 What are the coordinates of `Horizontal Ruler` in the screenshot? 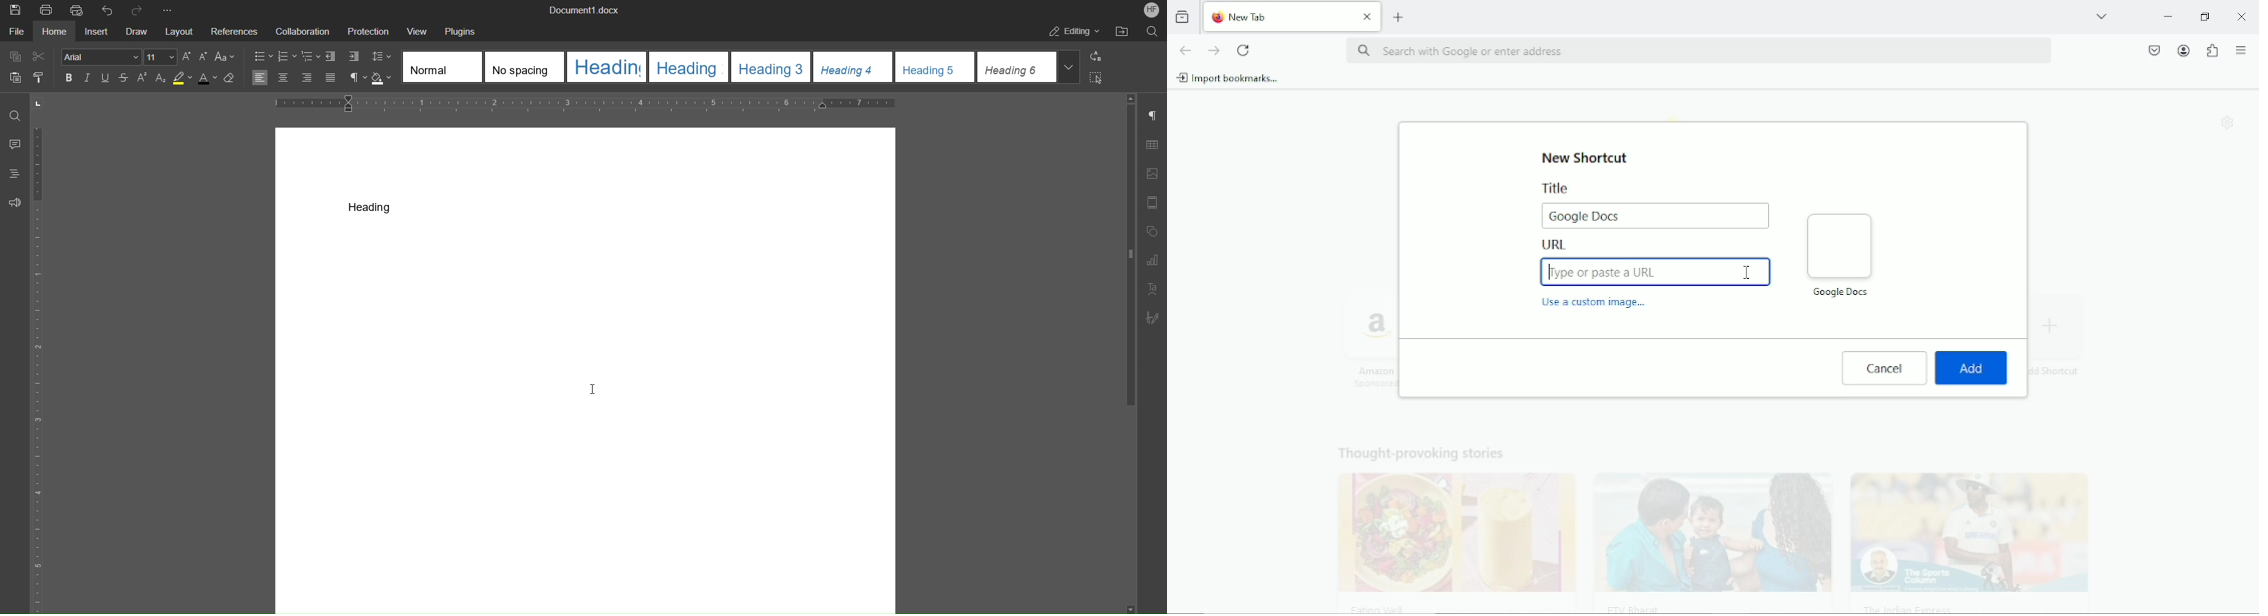 It's located at (584, 105).